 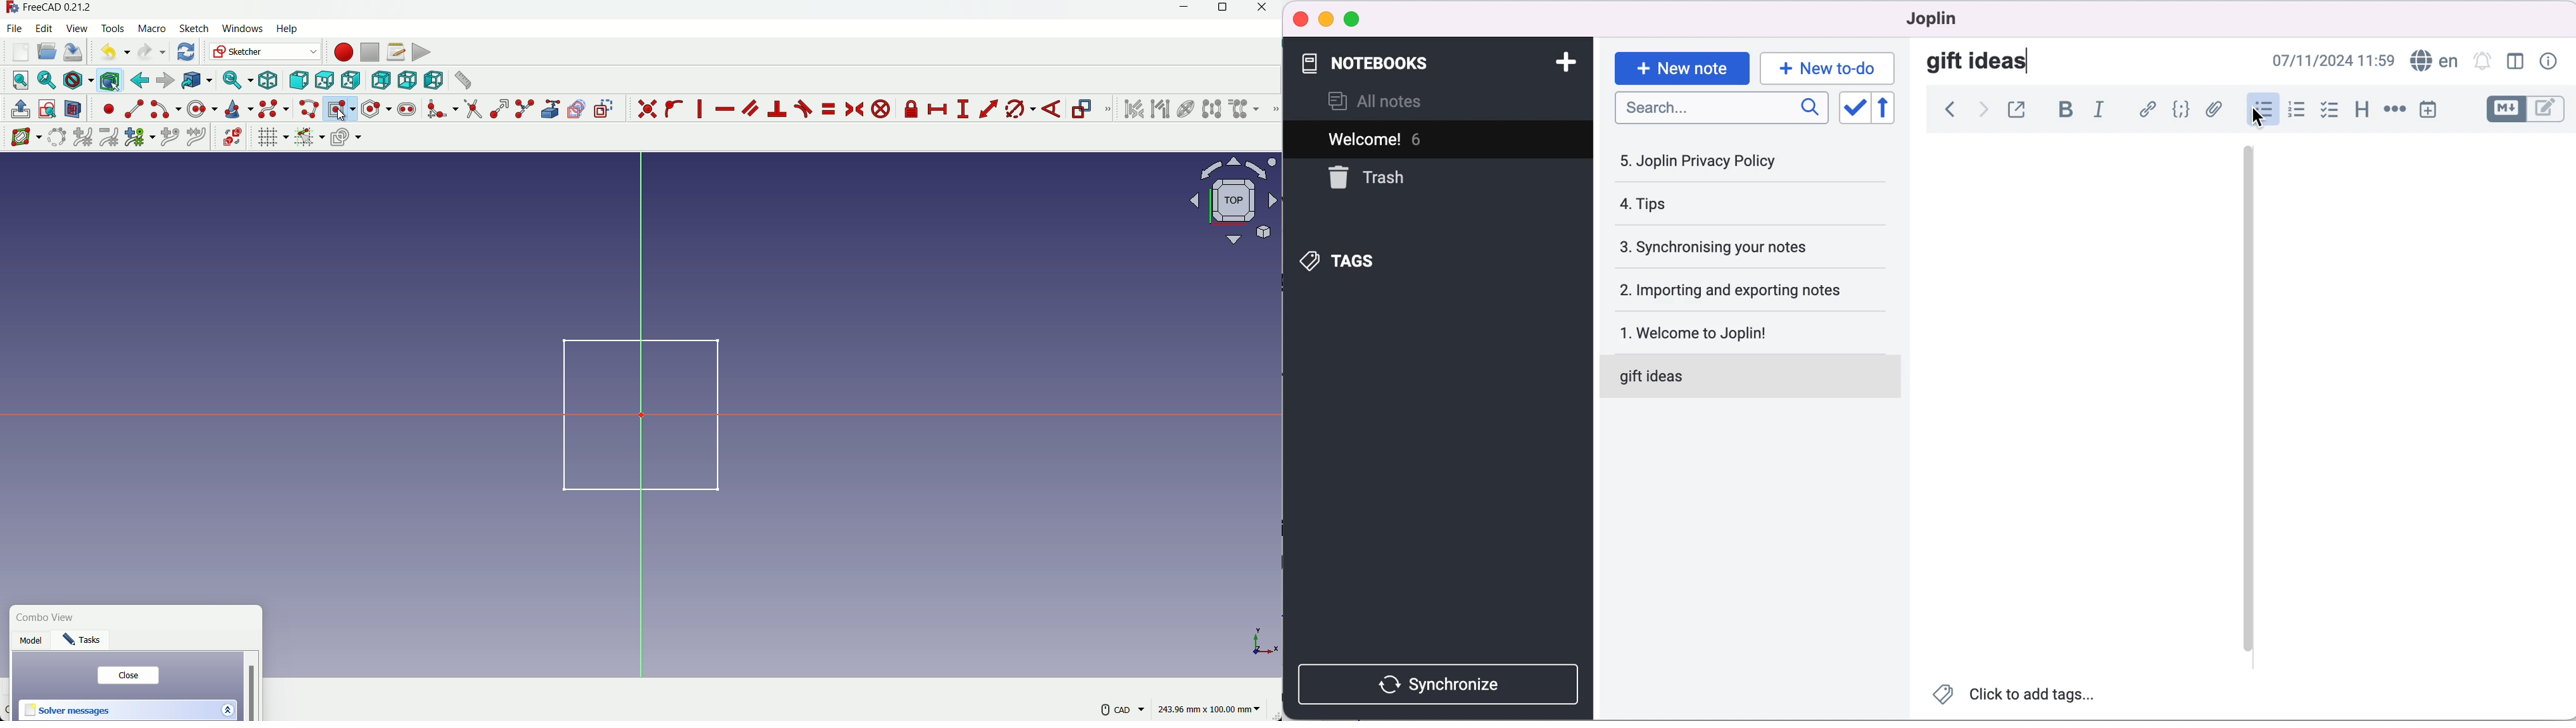 I want to click on rotate or change view, so click(x=1234, y=200).